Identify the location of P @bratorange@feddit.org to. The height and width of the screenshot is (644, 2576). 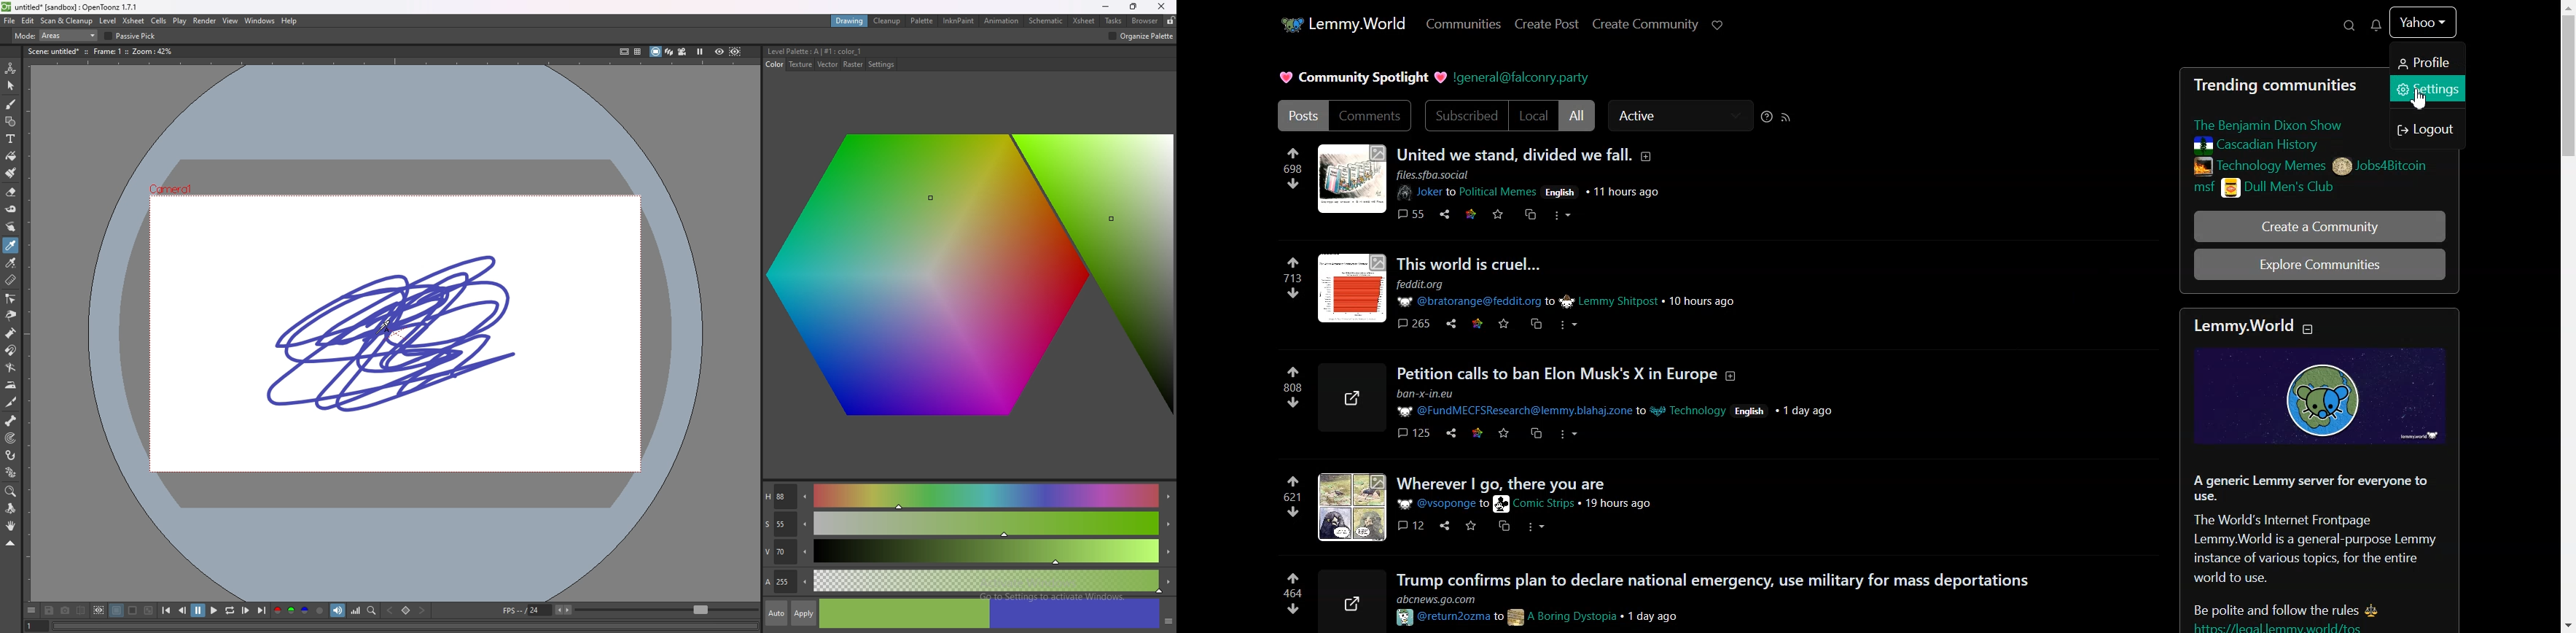
(1476, 303).